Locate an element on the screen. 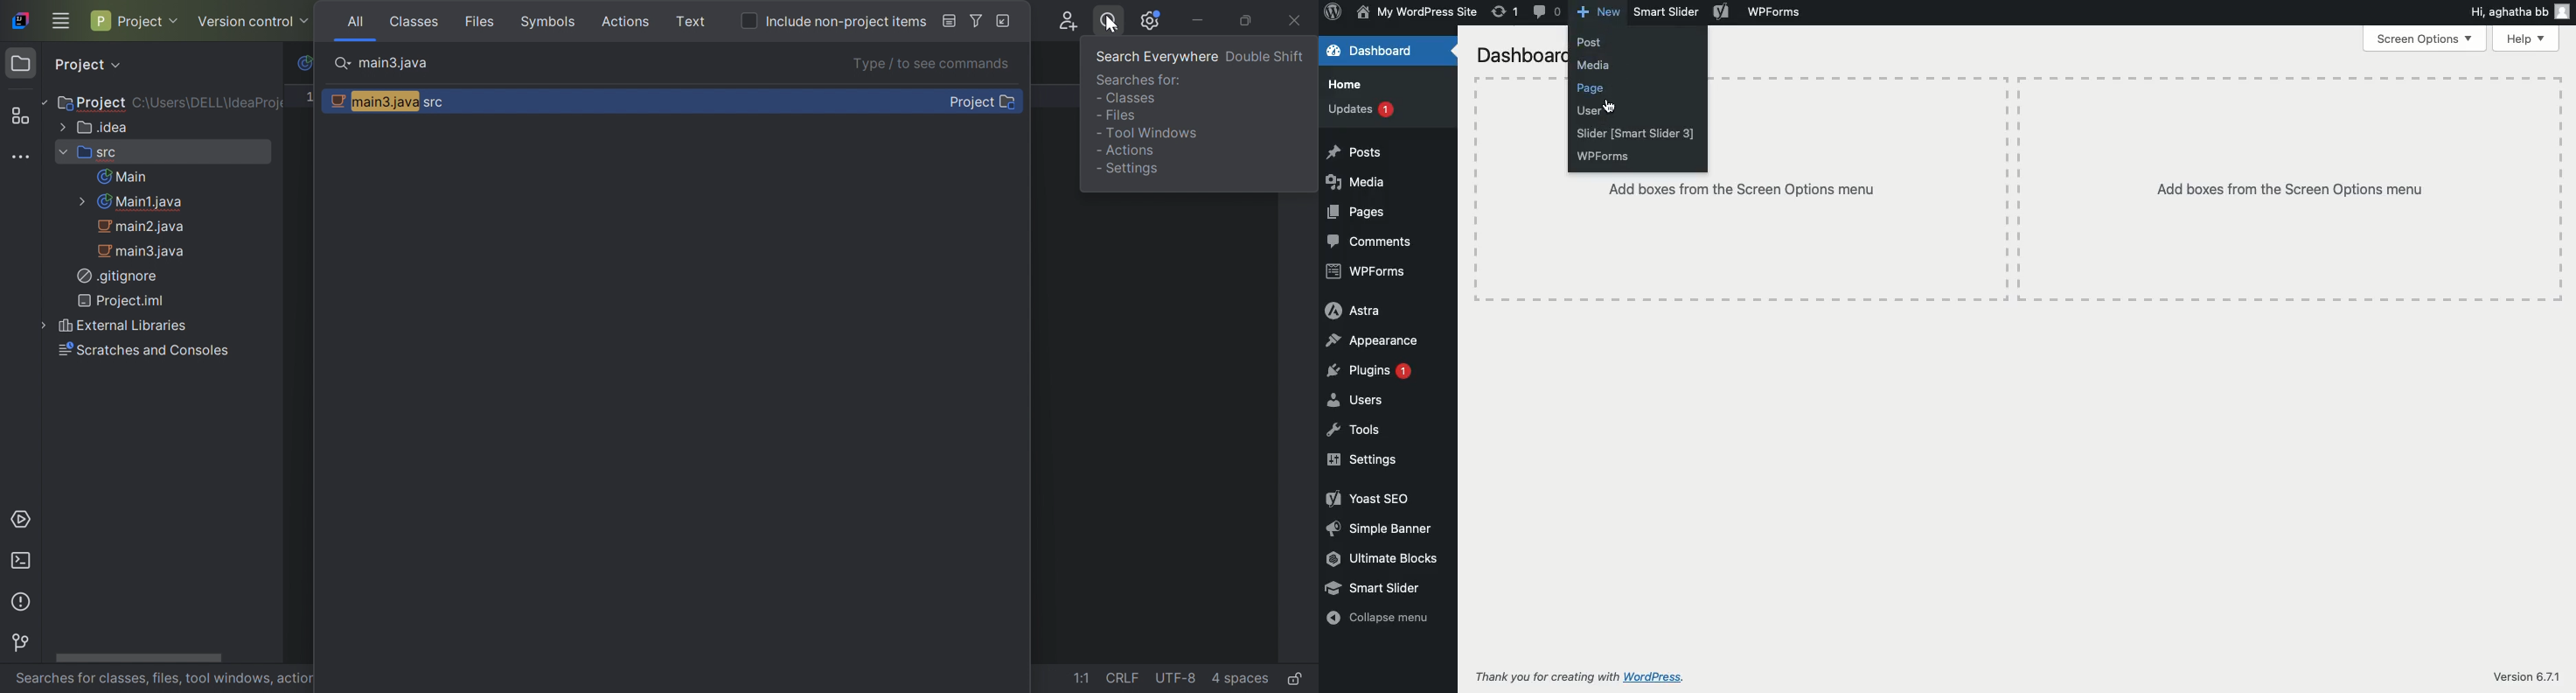 This screenshot has width=2576, height=700. Project is located at coordinates (981, 100).